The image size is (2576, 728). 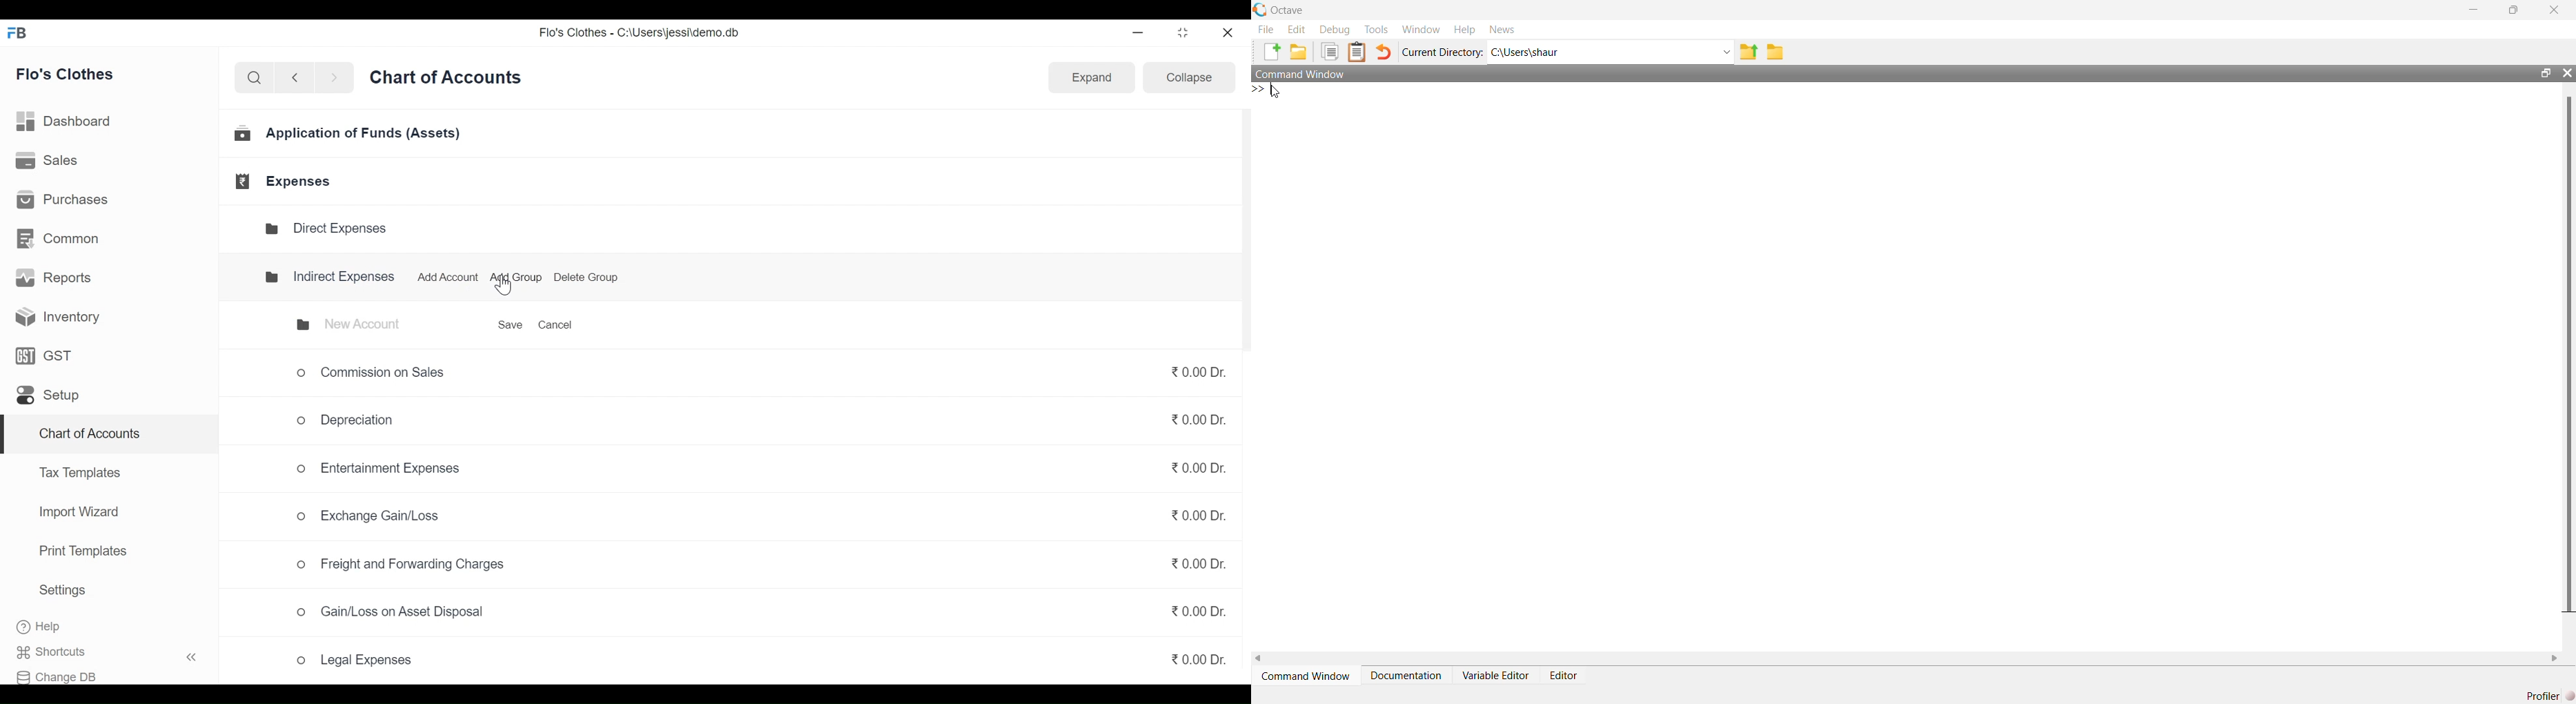 What do you see at coordinates (330, 275) in the screenshot?
I see `Indirect Expenses` at bounding box center [330, 275].